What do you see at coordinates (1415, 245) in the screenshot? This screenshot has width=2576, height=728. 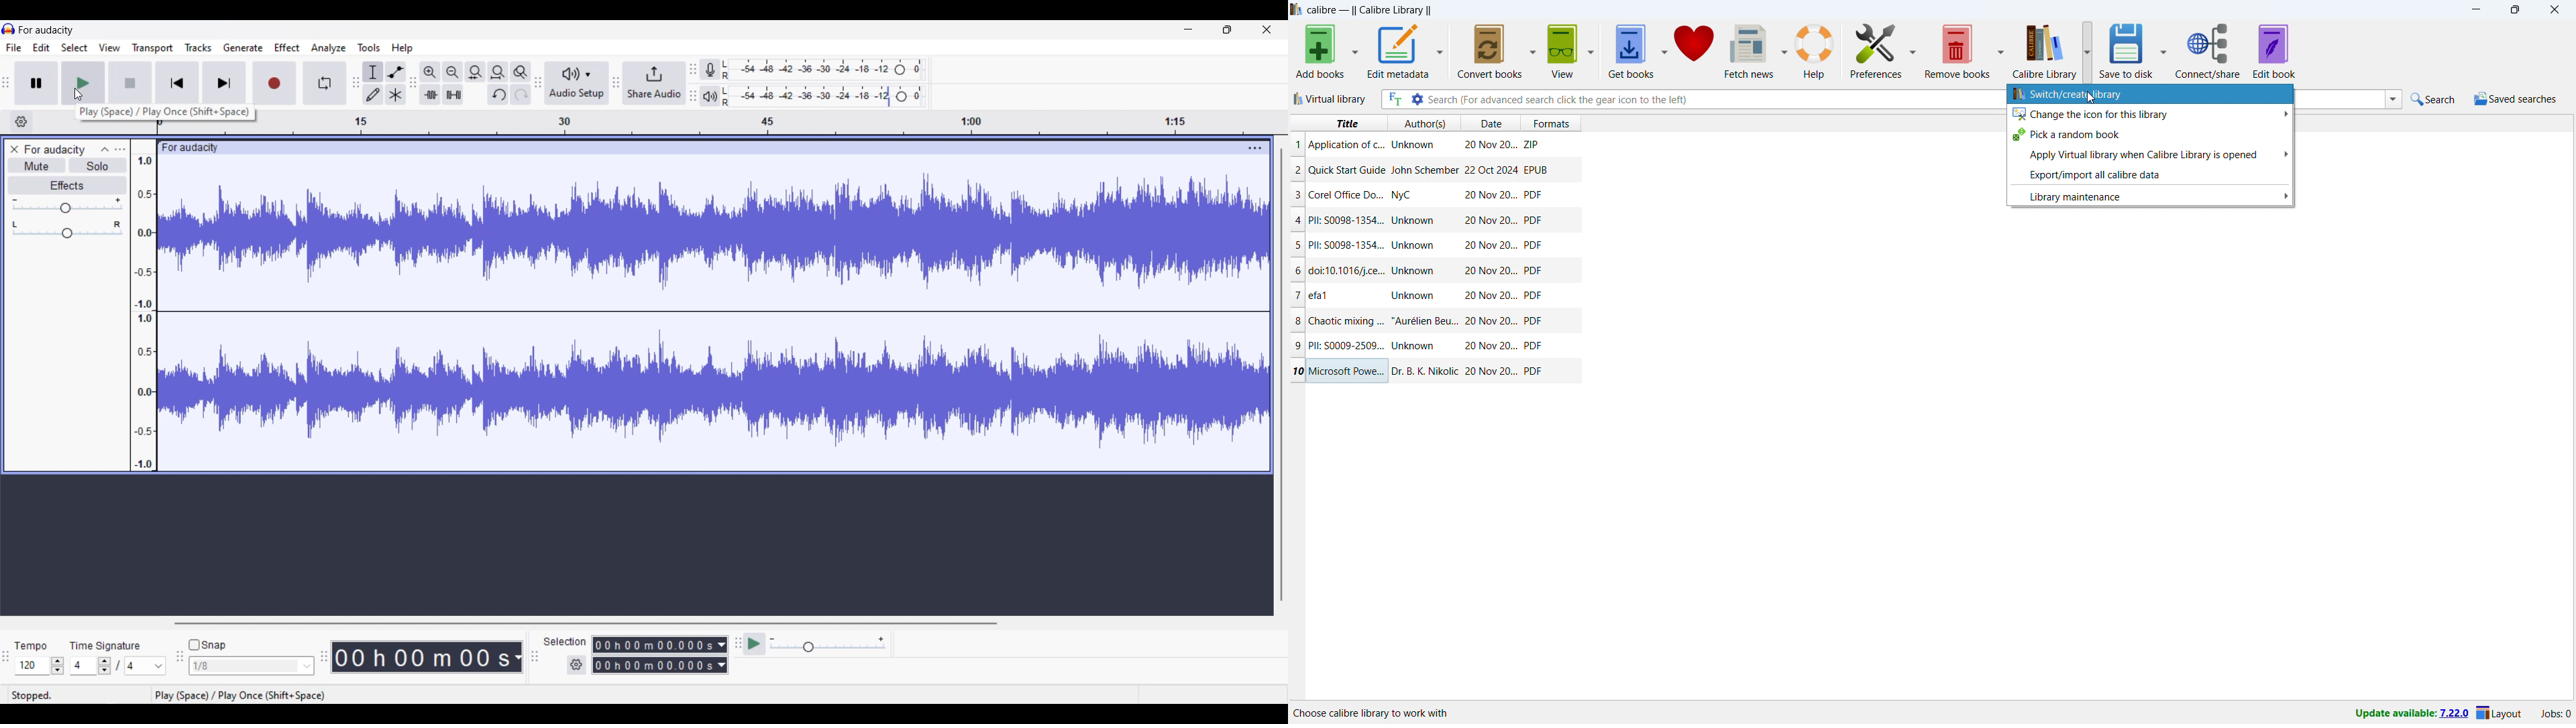 I see `Author` at bounding box center [1415, 245].